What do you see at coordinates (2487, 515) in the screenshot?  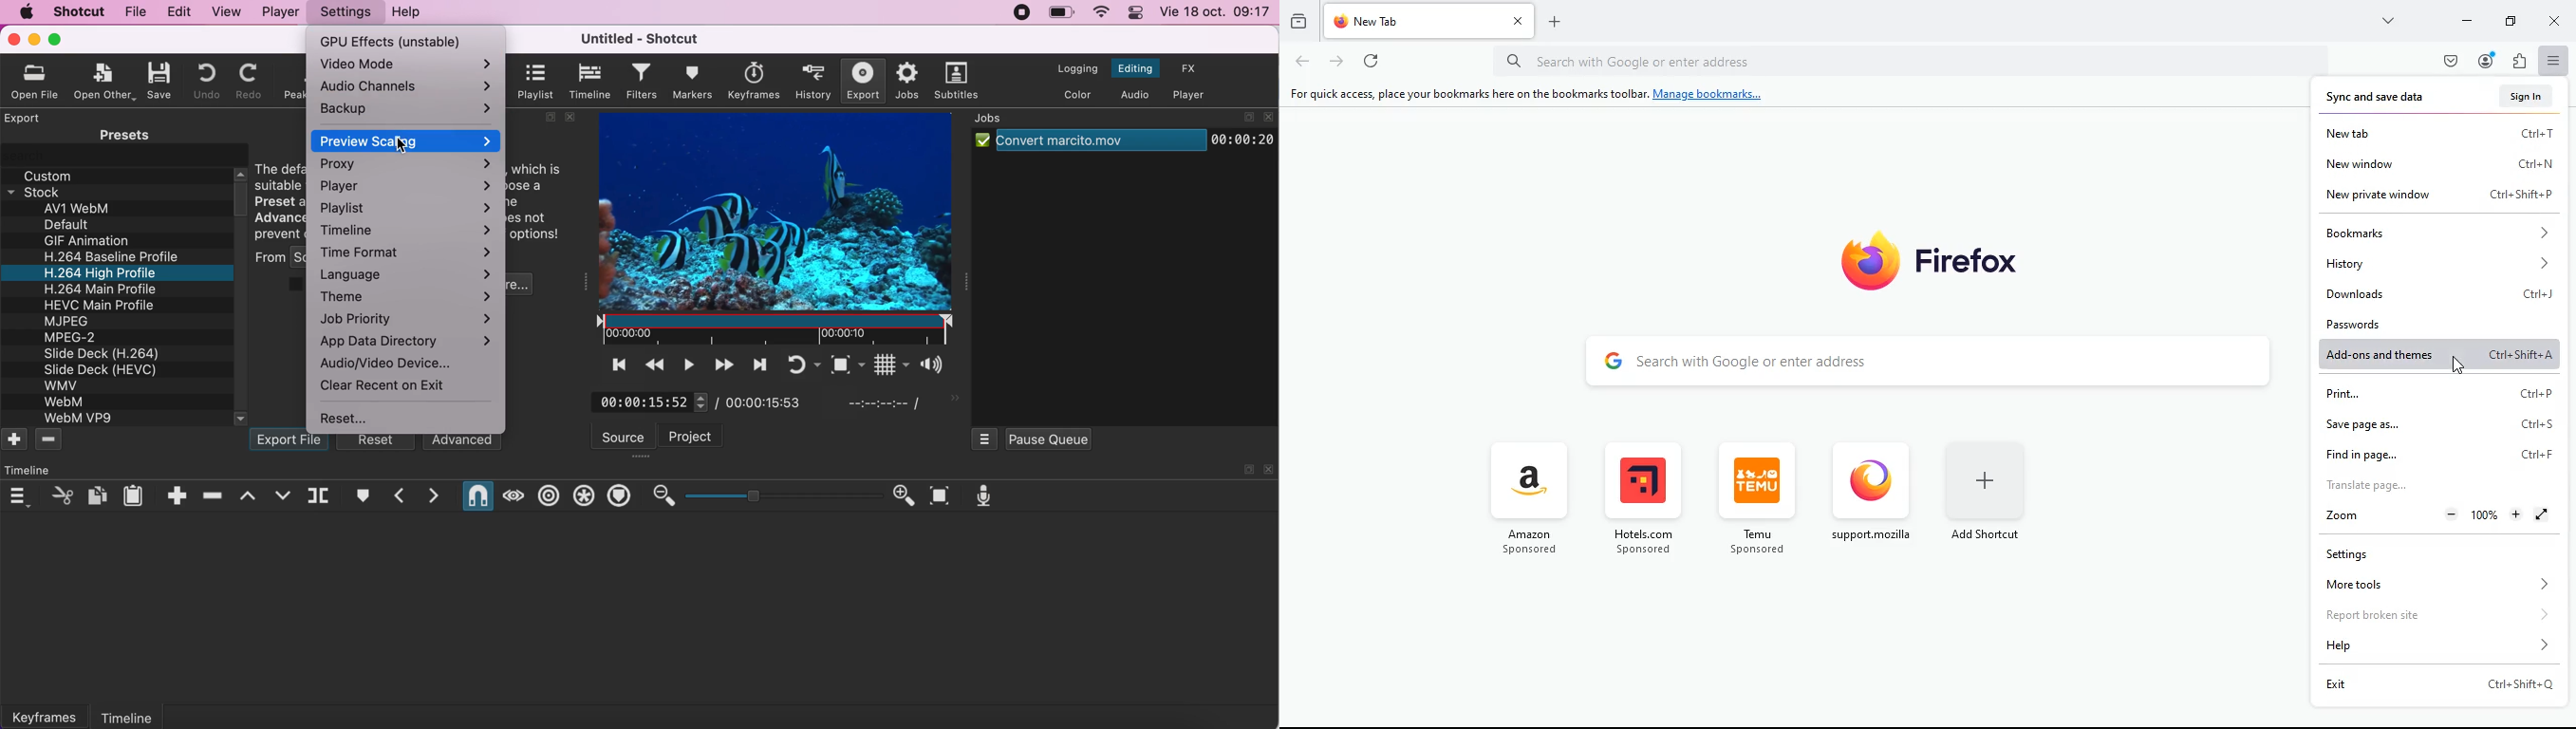 I see `100%` at bounding box center [2487, 515].